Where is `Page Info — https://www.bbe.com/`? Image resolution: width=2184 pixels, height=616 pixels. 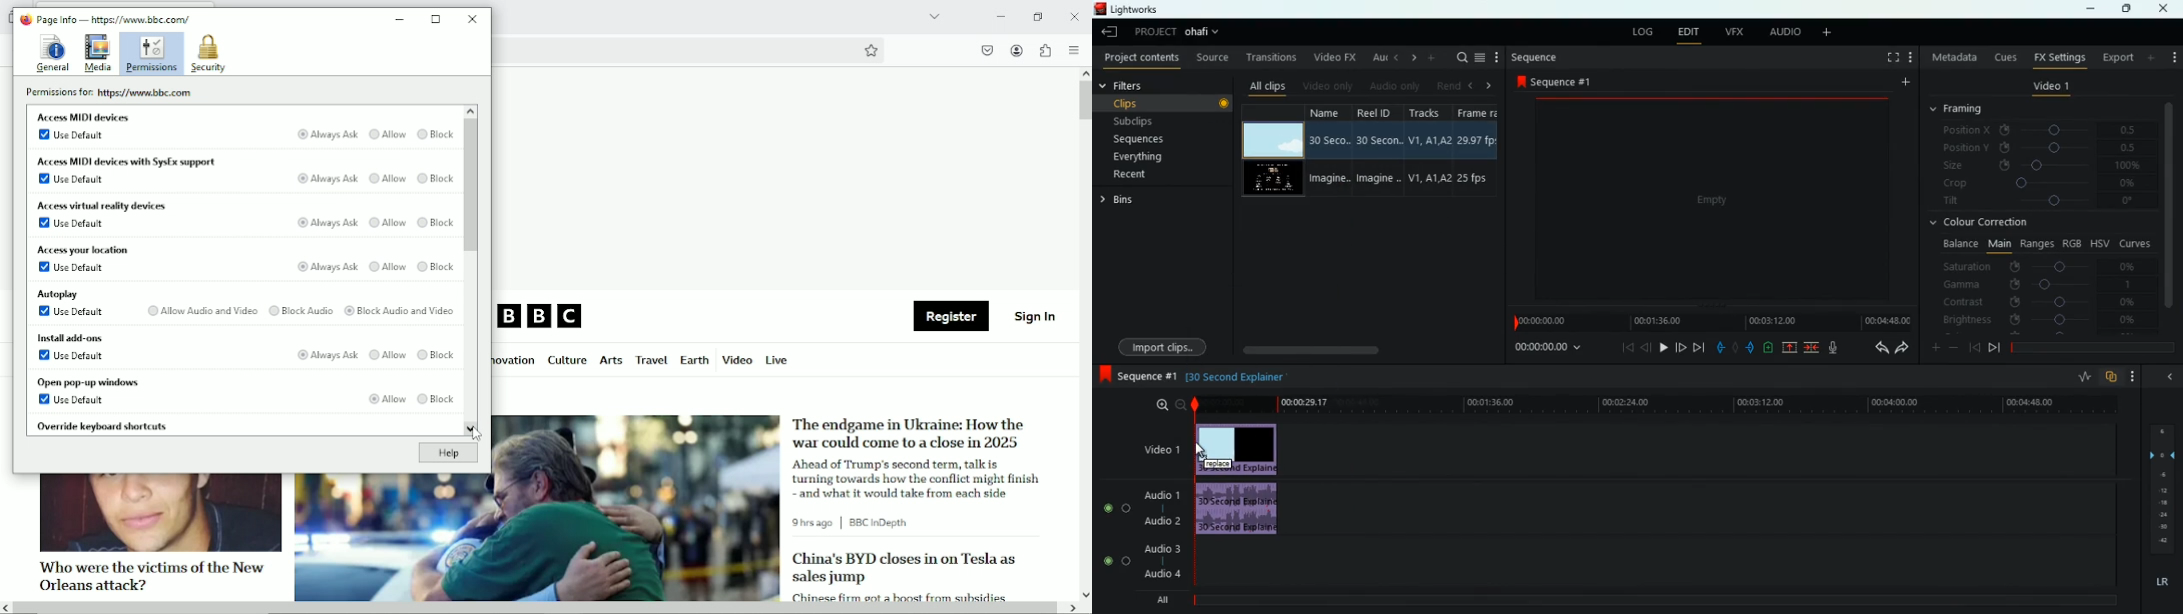
Page Info — https://www.bbe.com/ is located at coordinates (114, 19).